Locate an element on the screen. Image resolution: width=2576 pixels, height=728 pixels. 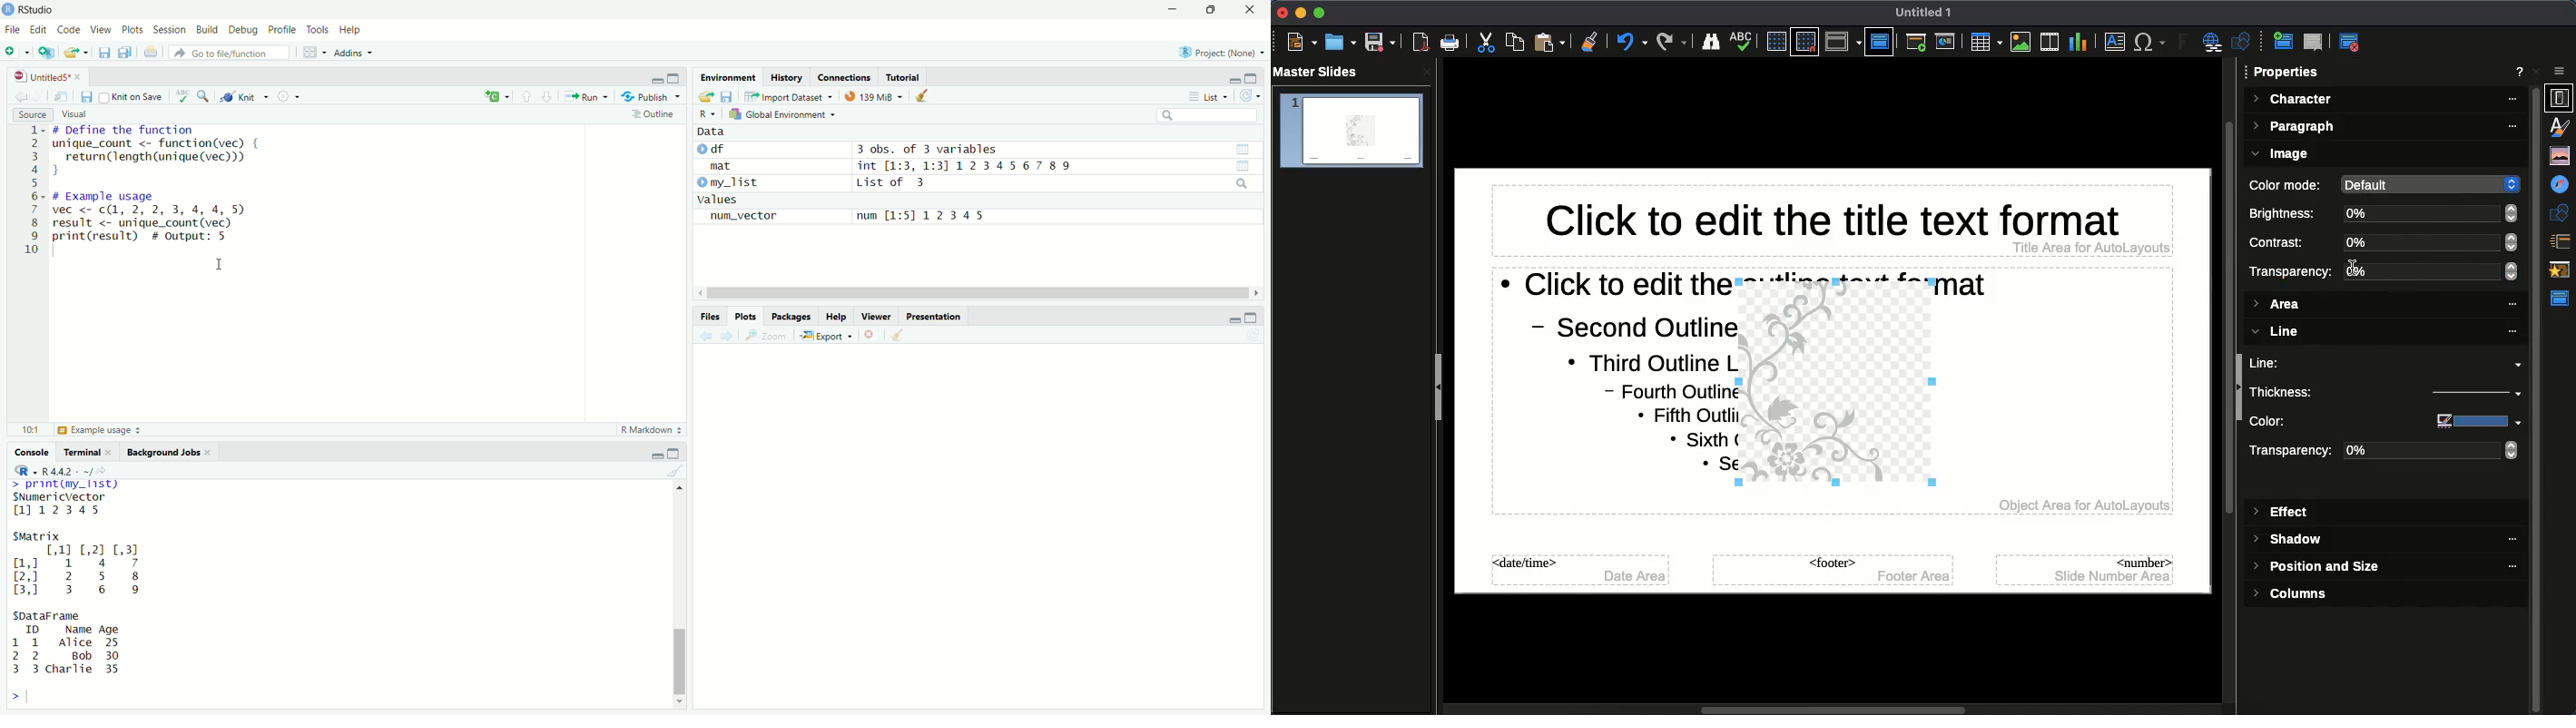
View is located at coordinates (101, 30).